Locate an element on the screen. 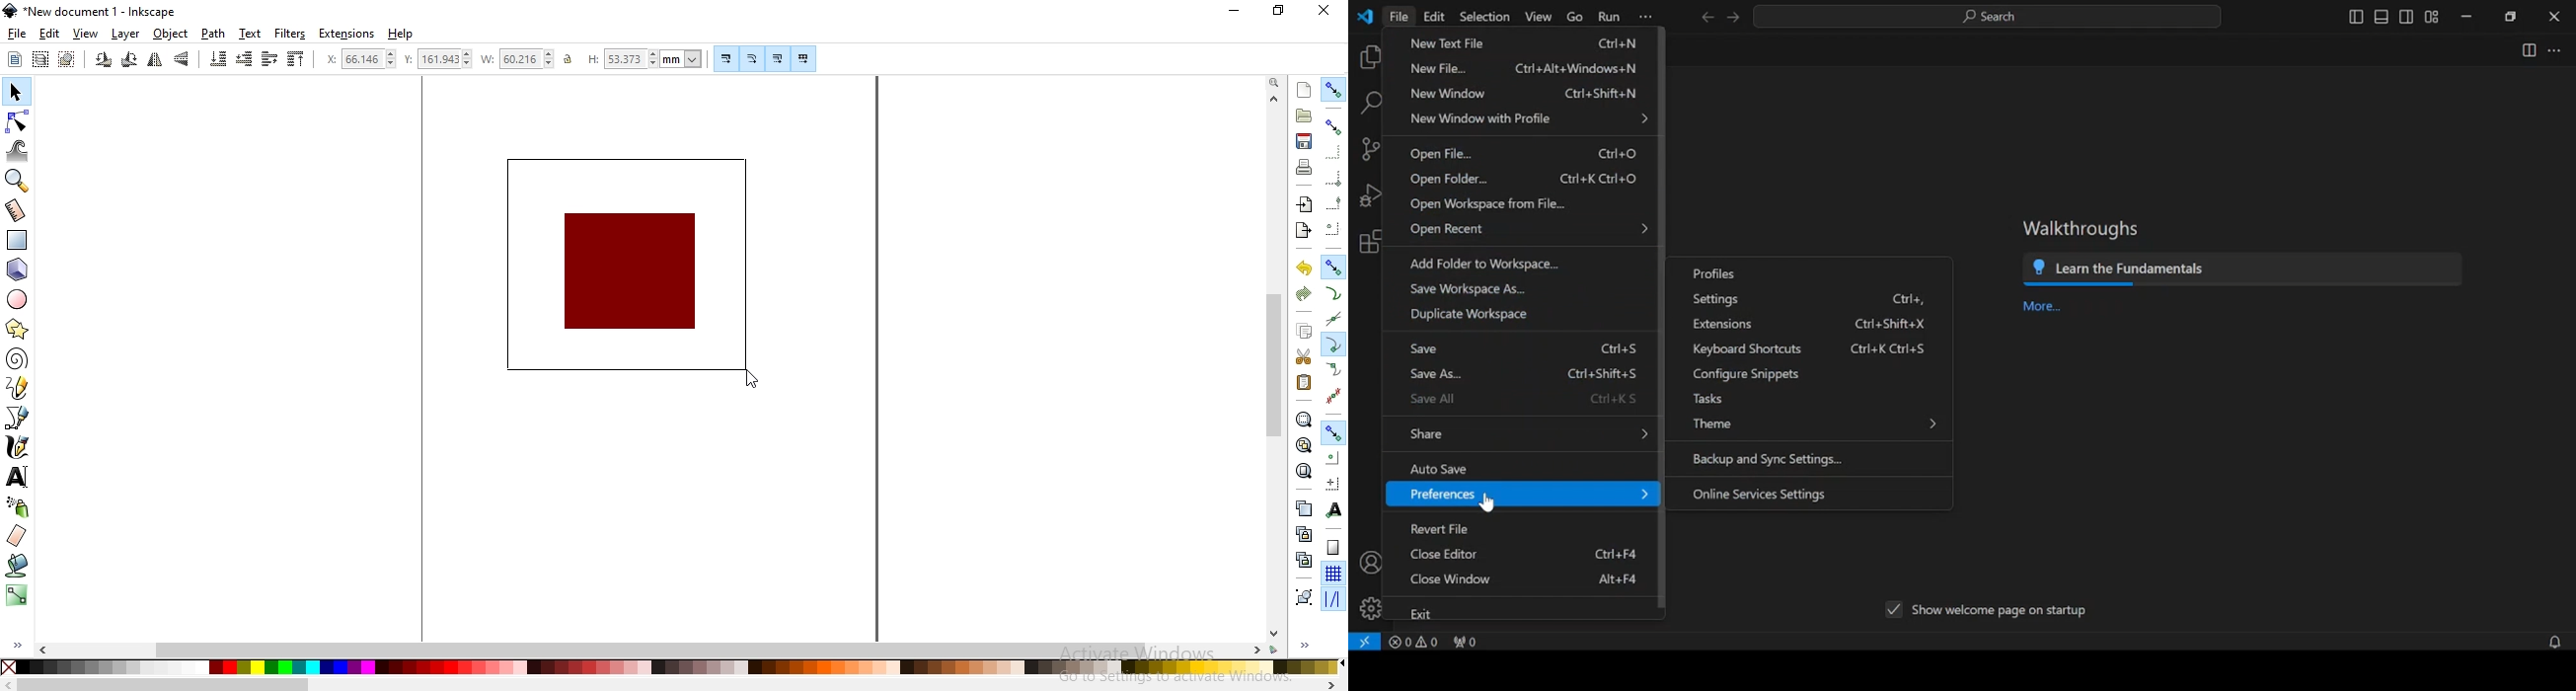 The height and width of the screenshot is (700, 2576). new document 1- Inkscape is located at coordinates (97, 12).